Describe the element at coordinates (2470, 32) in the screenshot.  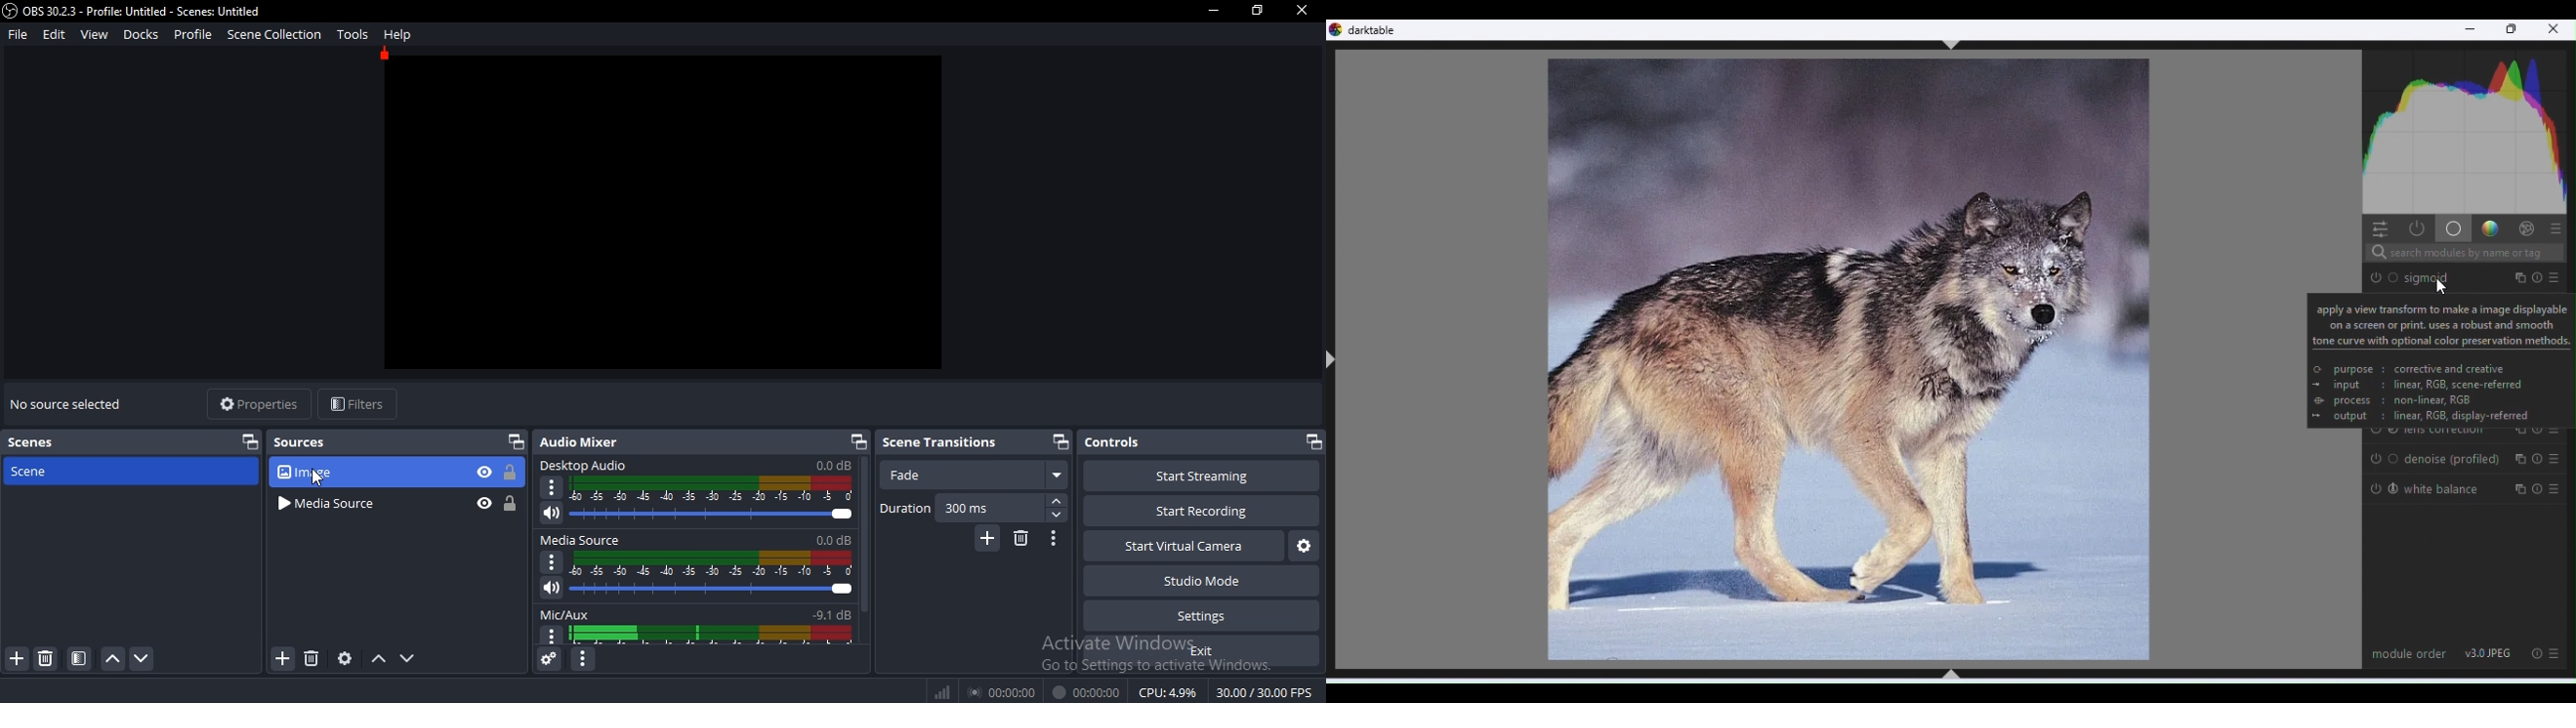
I see `Minimise` at that location.